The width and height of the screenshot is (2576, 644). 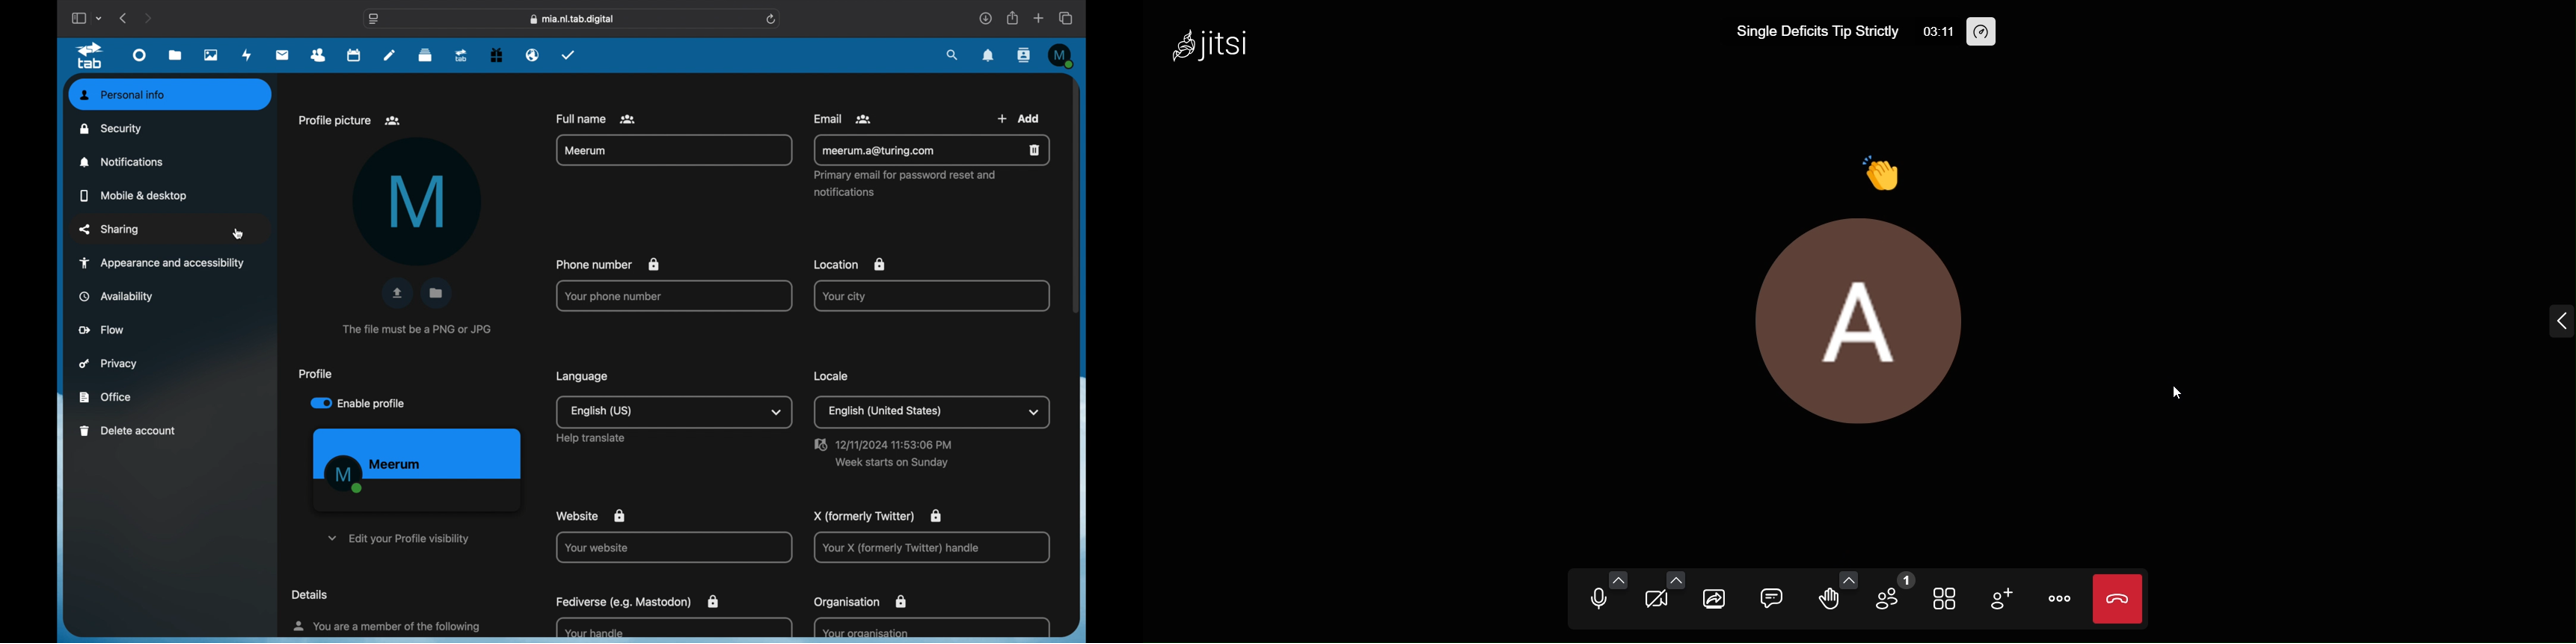 I want to click on upgrade, so click(x=462, y=56).